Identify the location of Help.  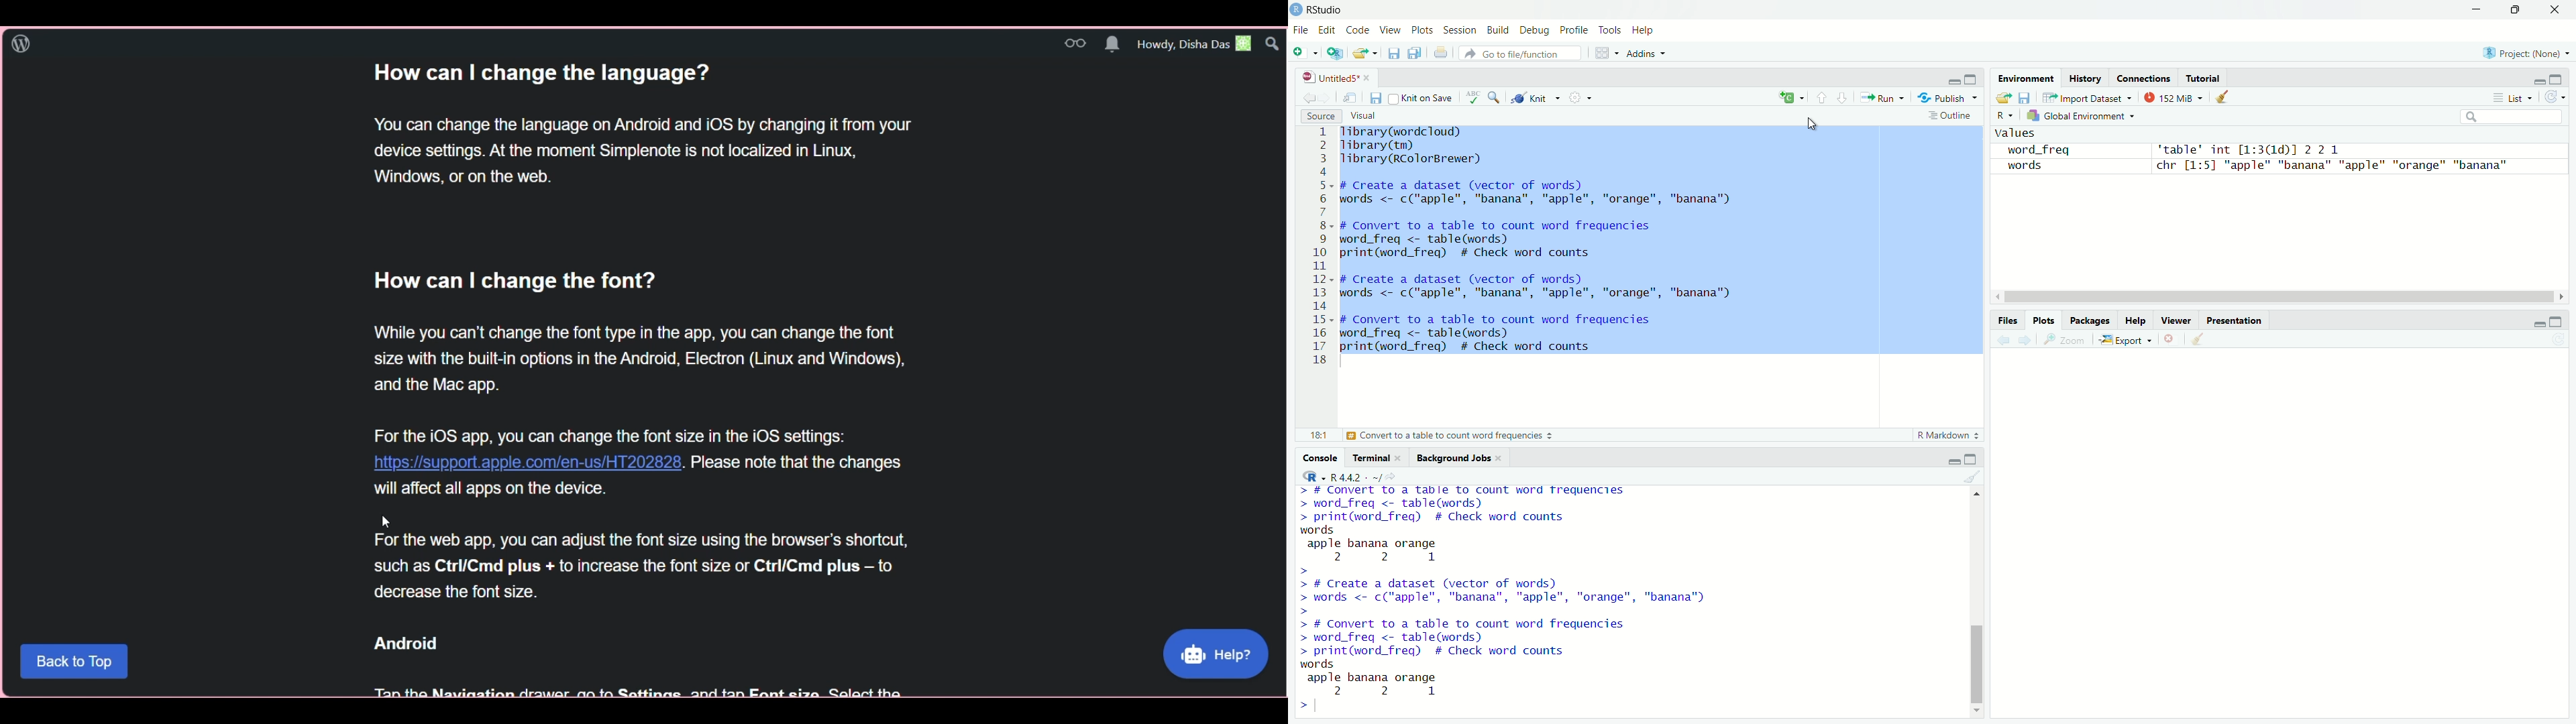
(1216, 654).